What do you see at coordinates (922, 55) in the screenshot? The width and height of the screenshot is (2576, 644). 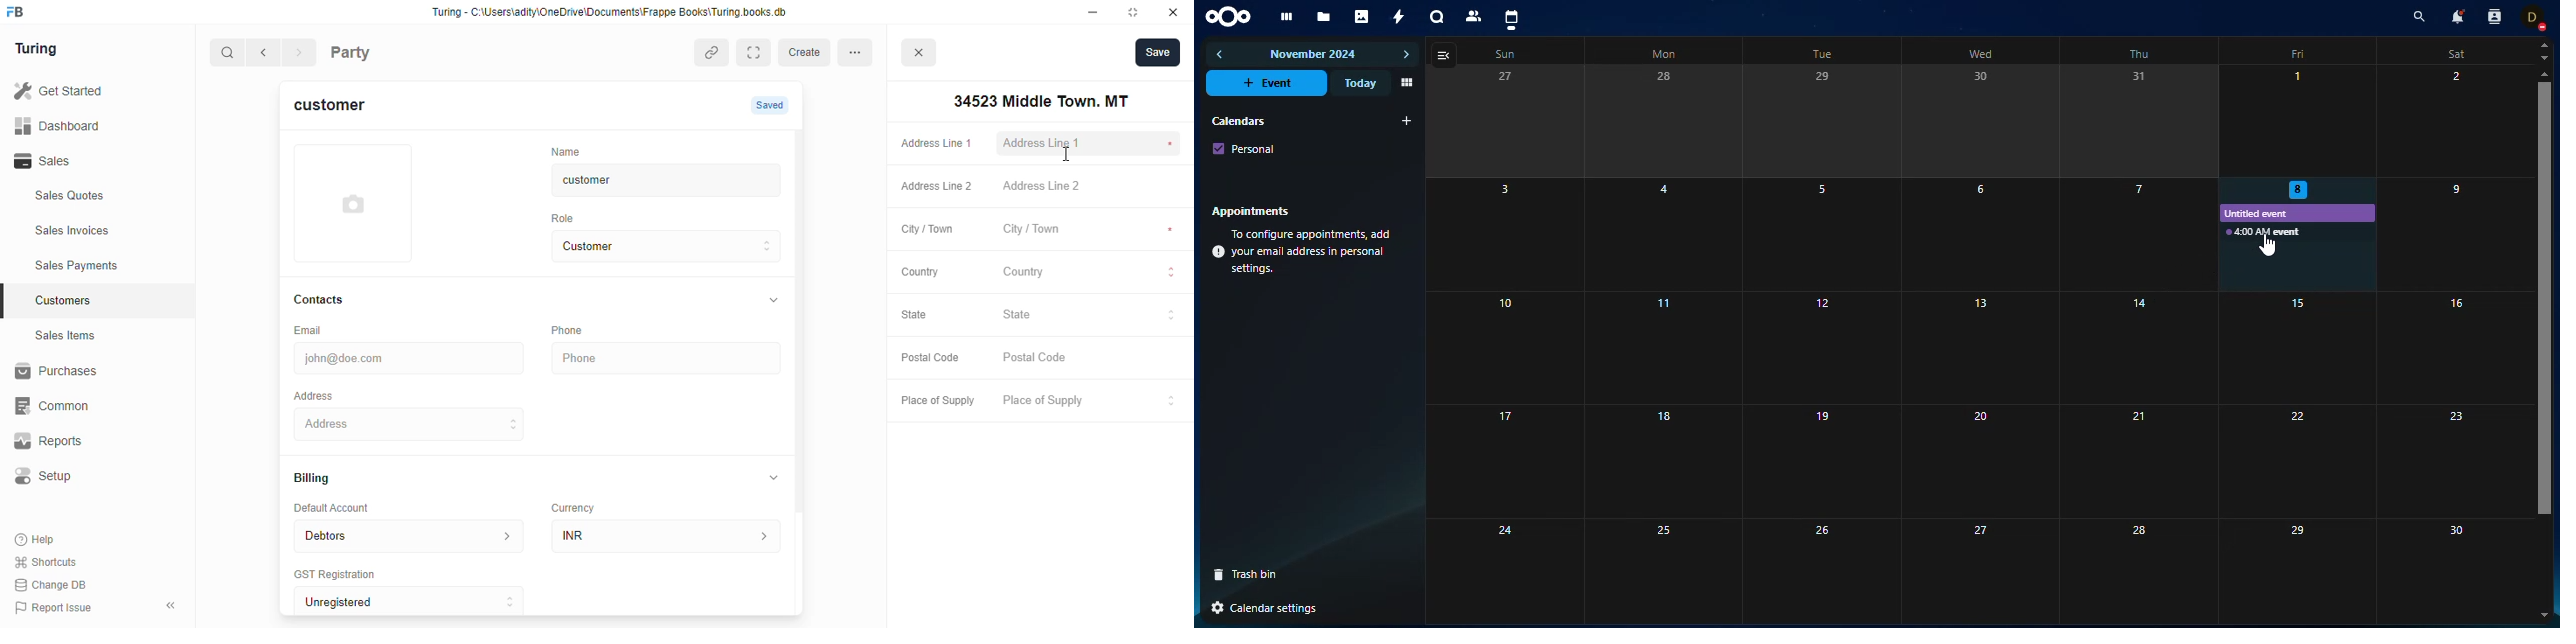 I see `close` at bounding box center [922, 55].